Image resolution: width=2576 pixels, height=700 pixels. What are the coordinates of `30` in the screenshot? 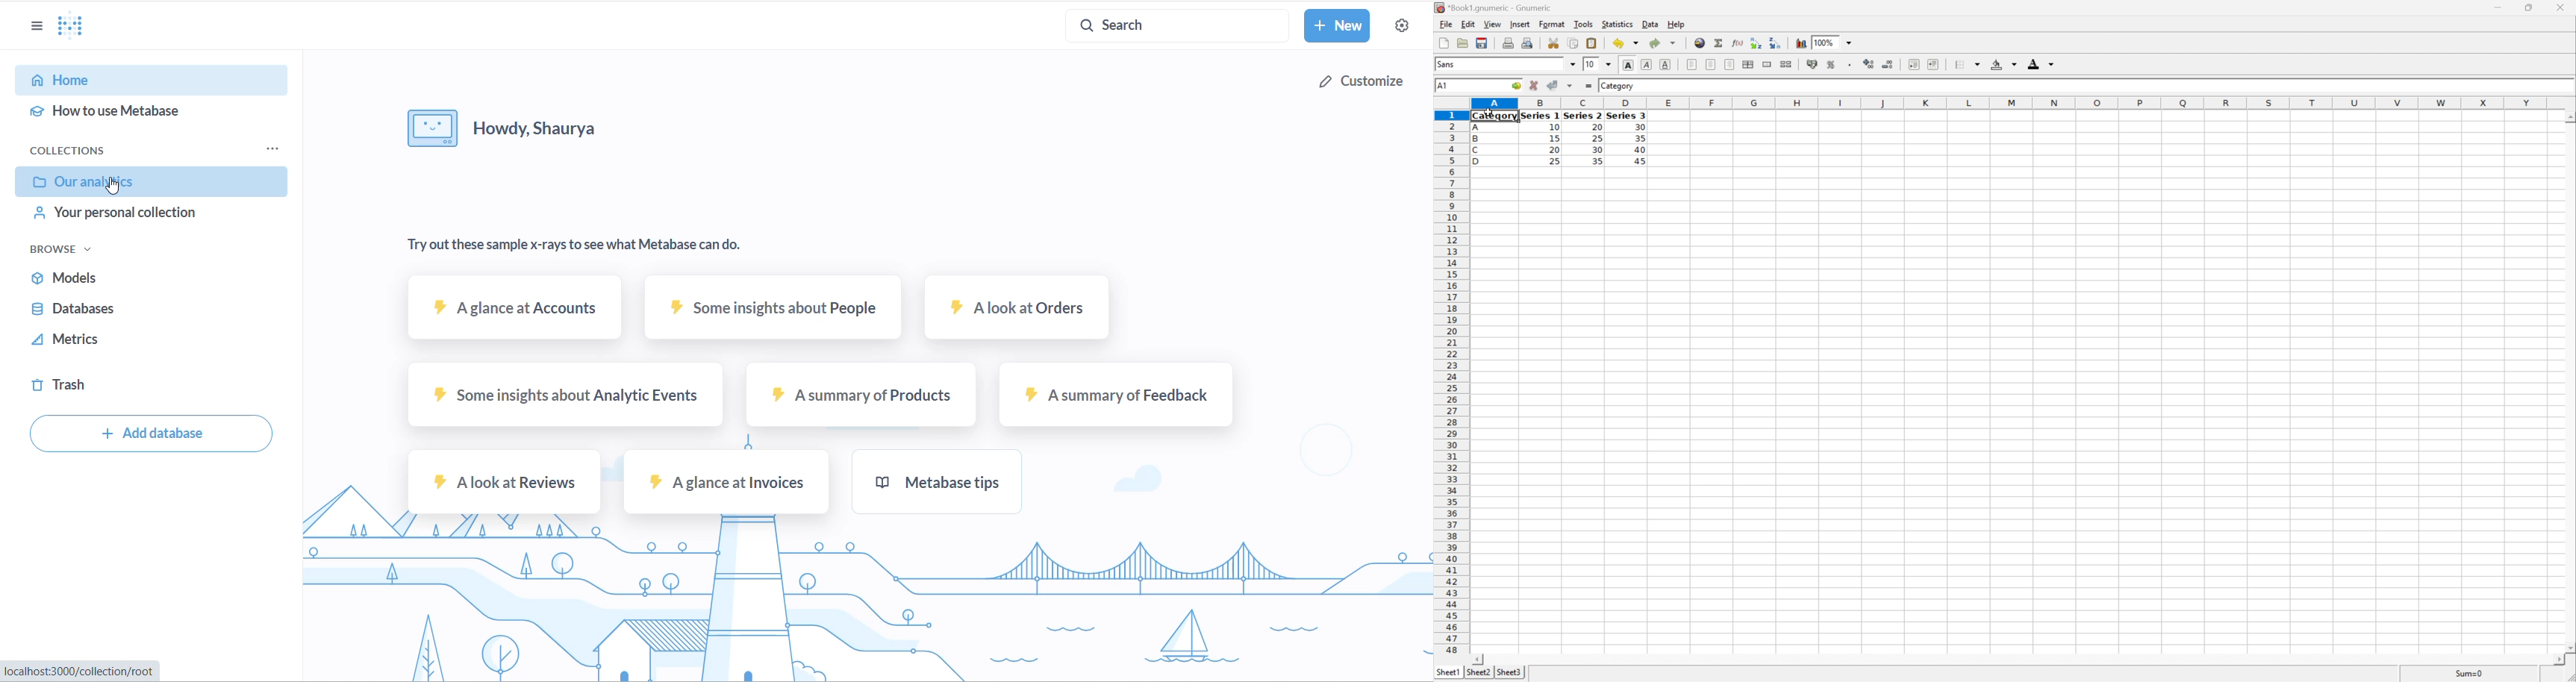 It's located at (1598, 150).